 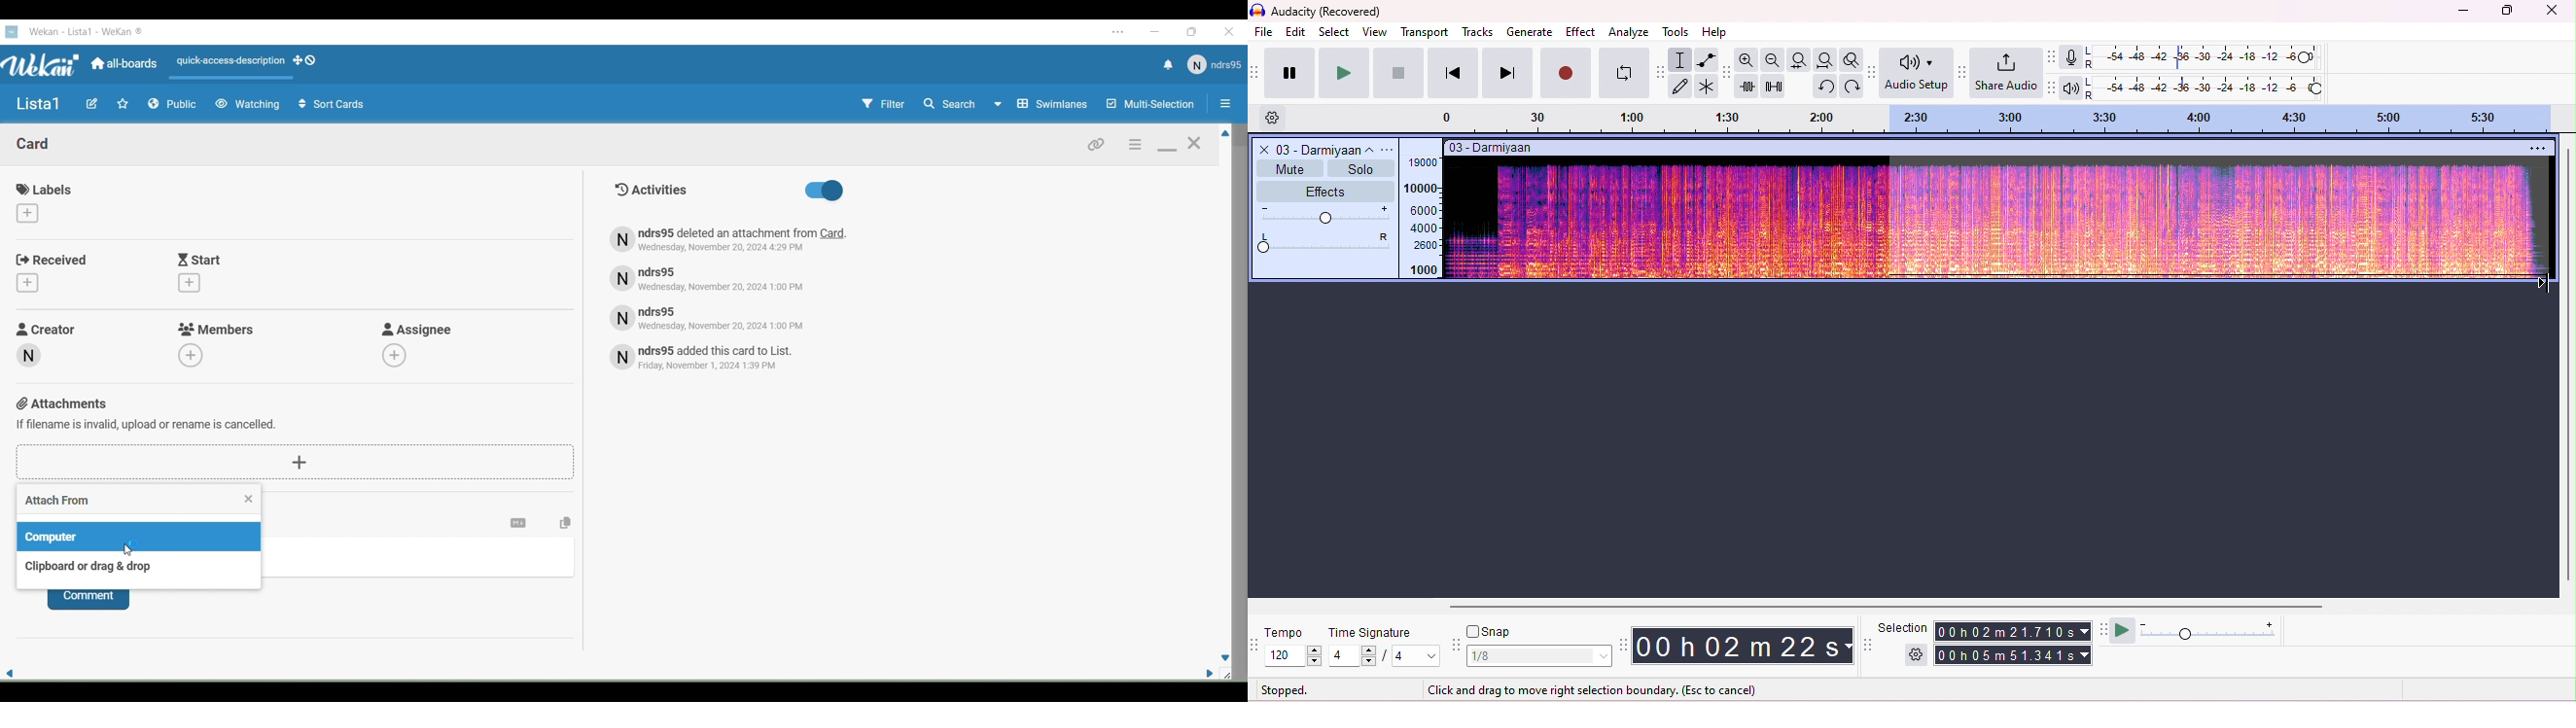 What do you see at coordinates (716, 359) in the screenshot?
I see `Text` at bounding box center [716, 359].